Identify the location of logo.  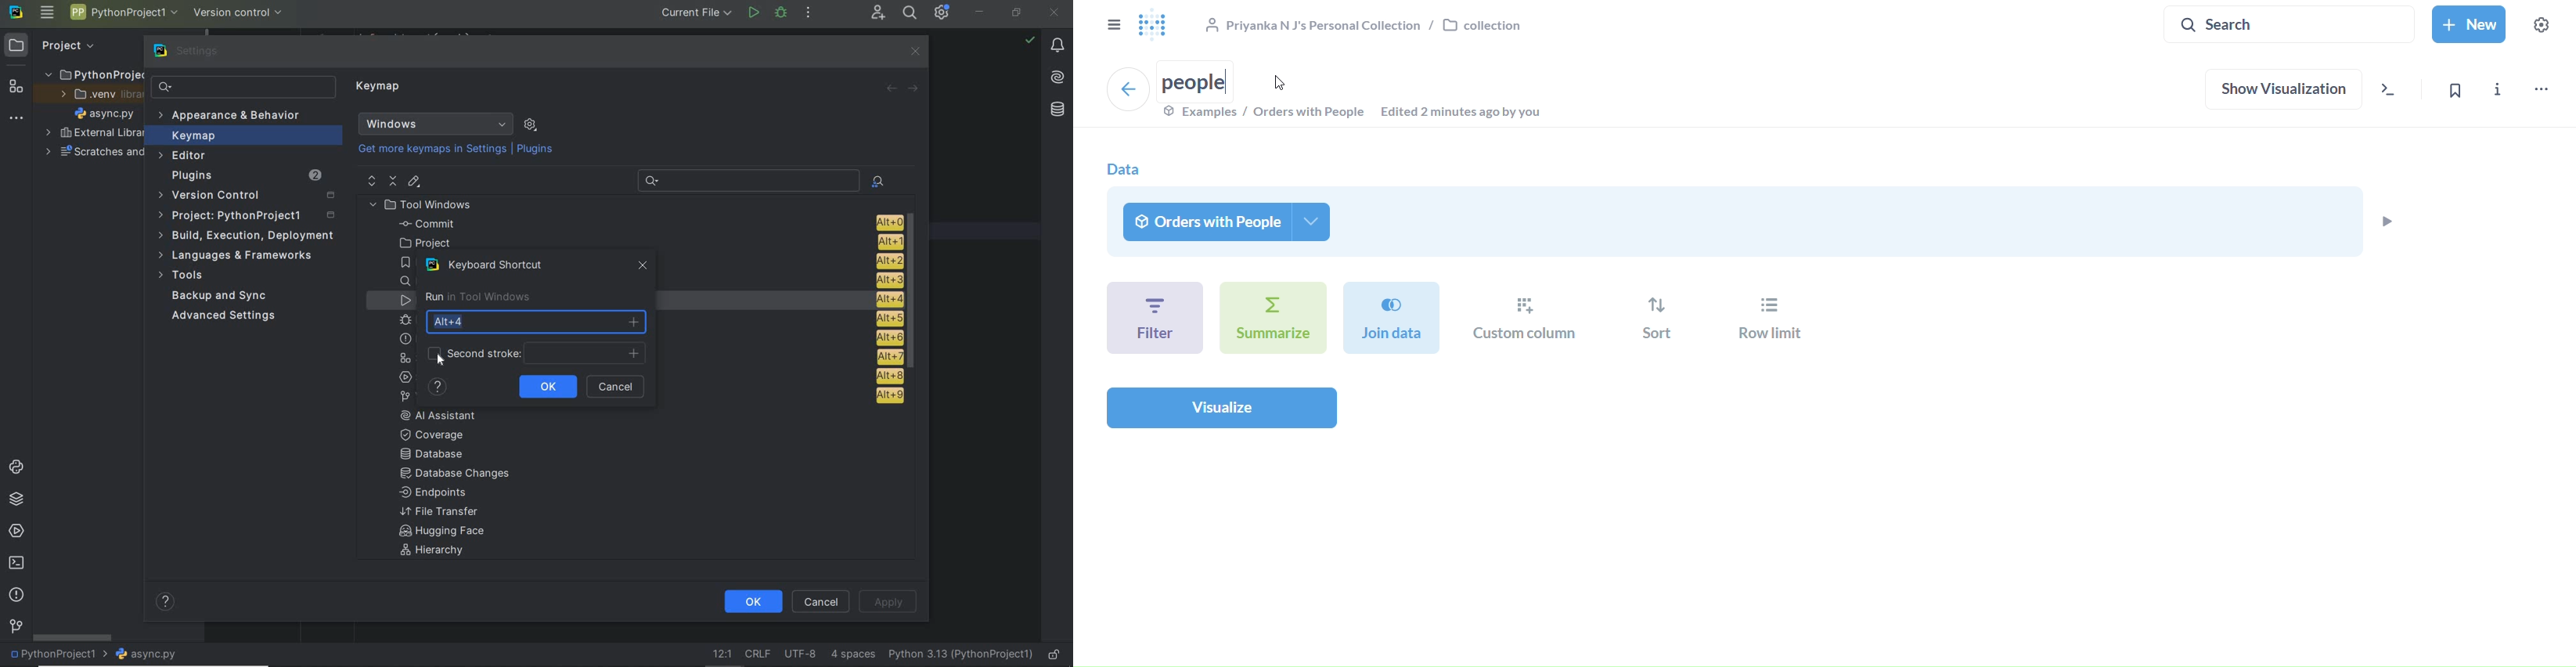
(1155, 25).